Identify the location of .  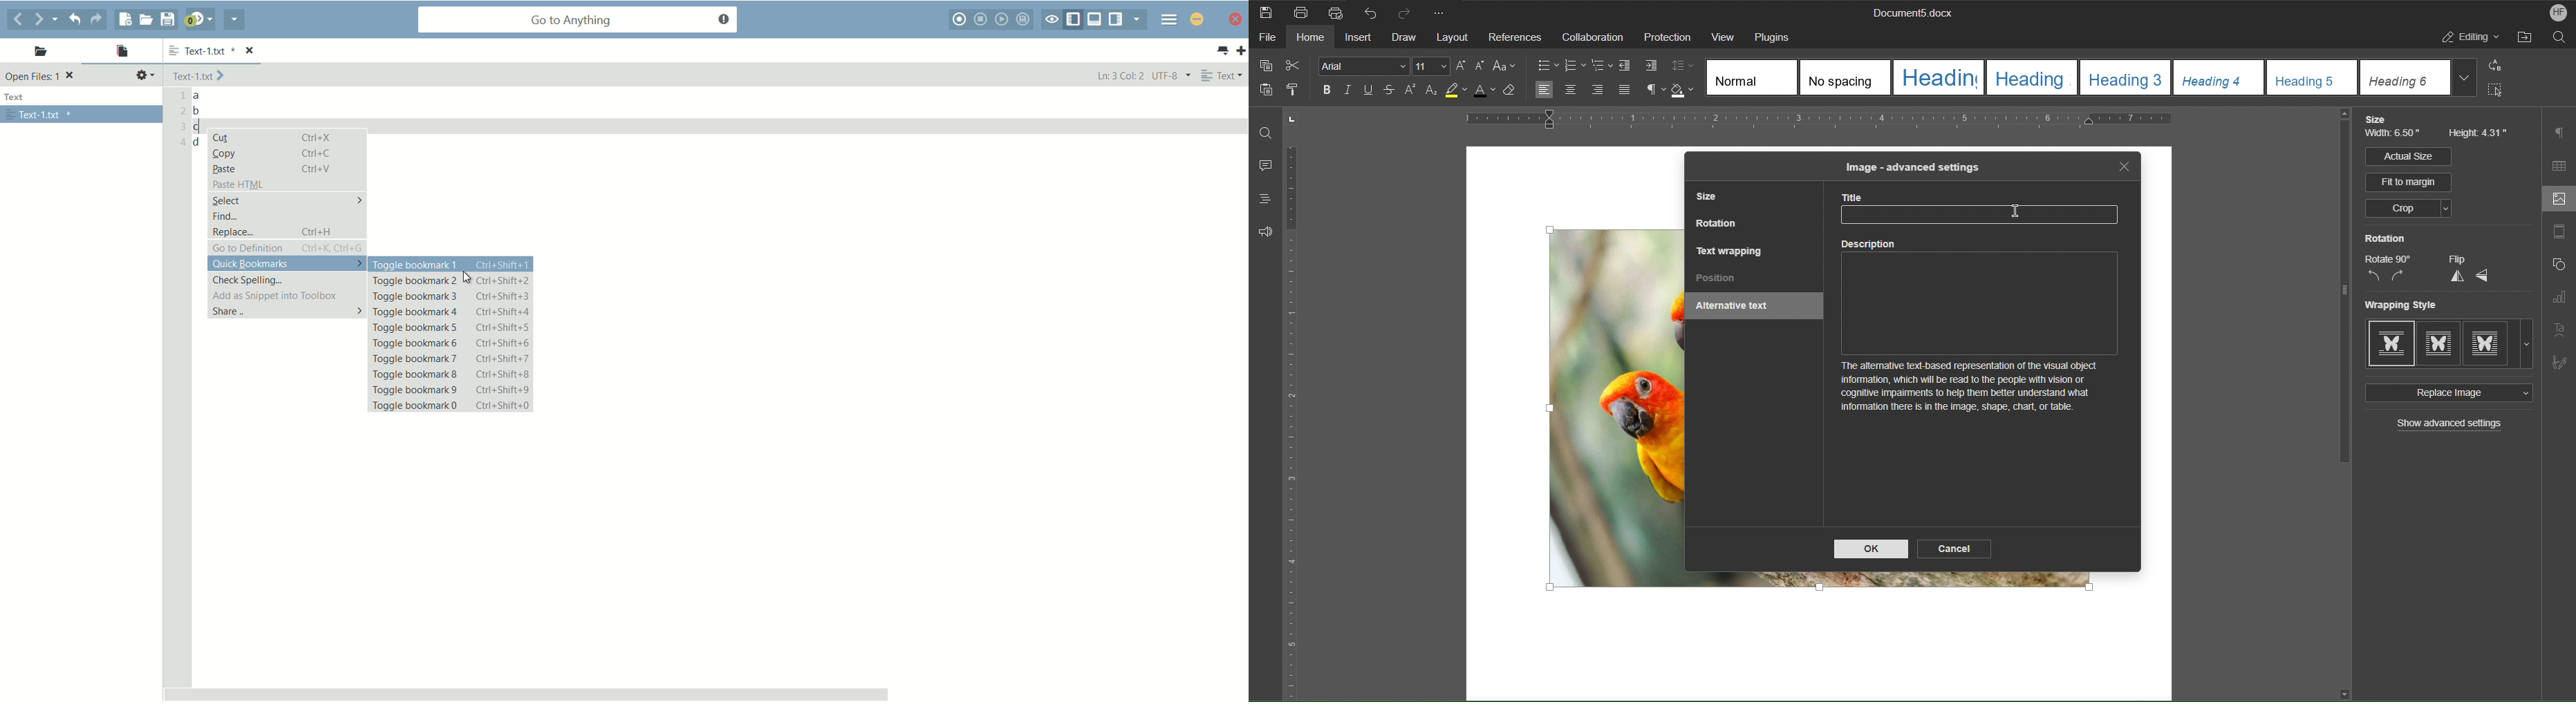
(2400, 305).